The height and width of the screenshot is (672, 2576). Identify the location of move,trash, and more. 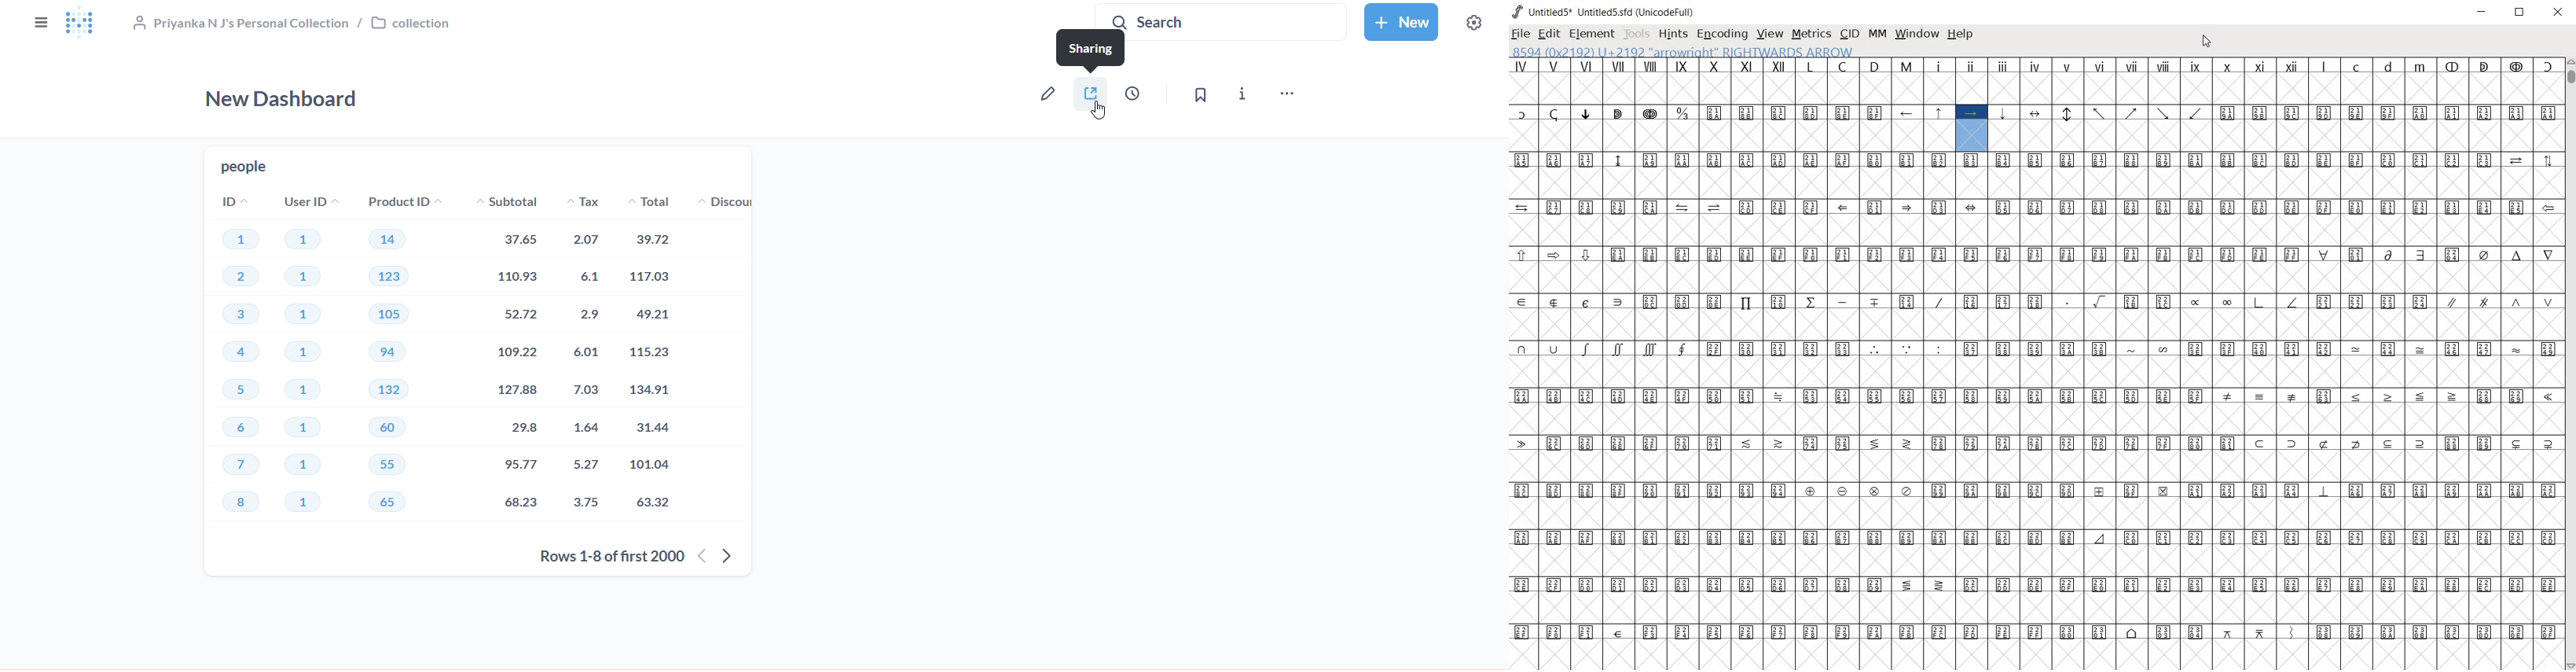
(1292, 94).